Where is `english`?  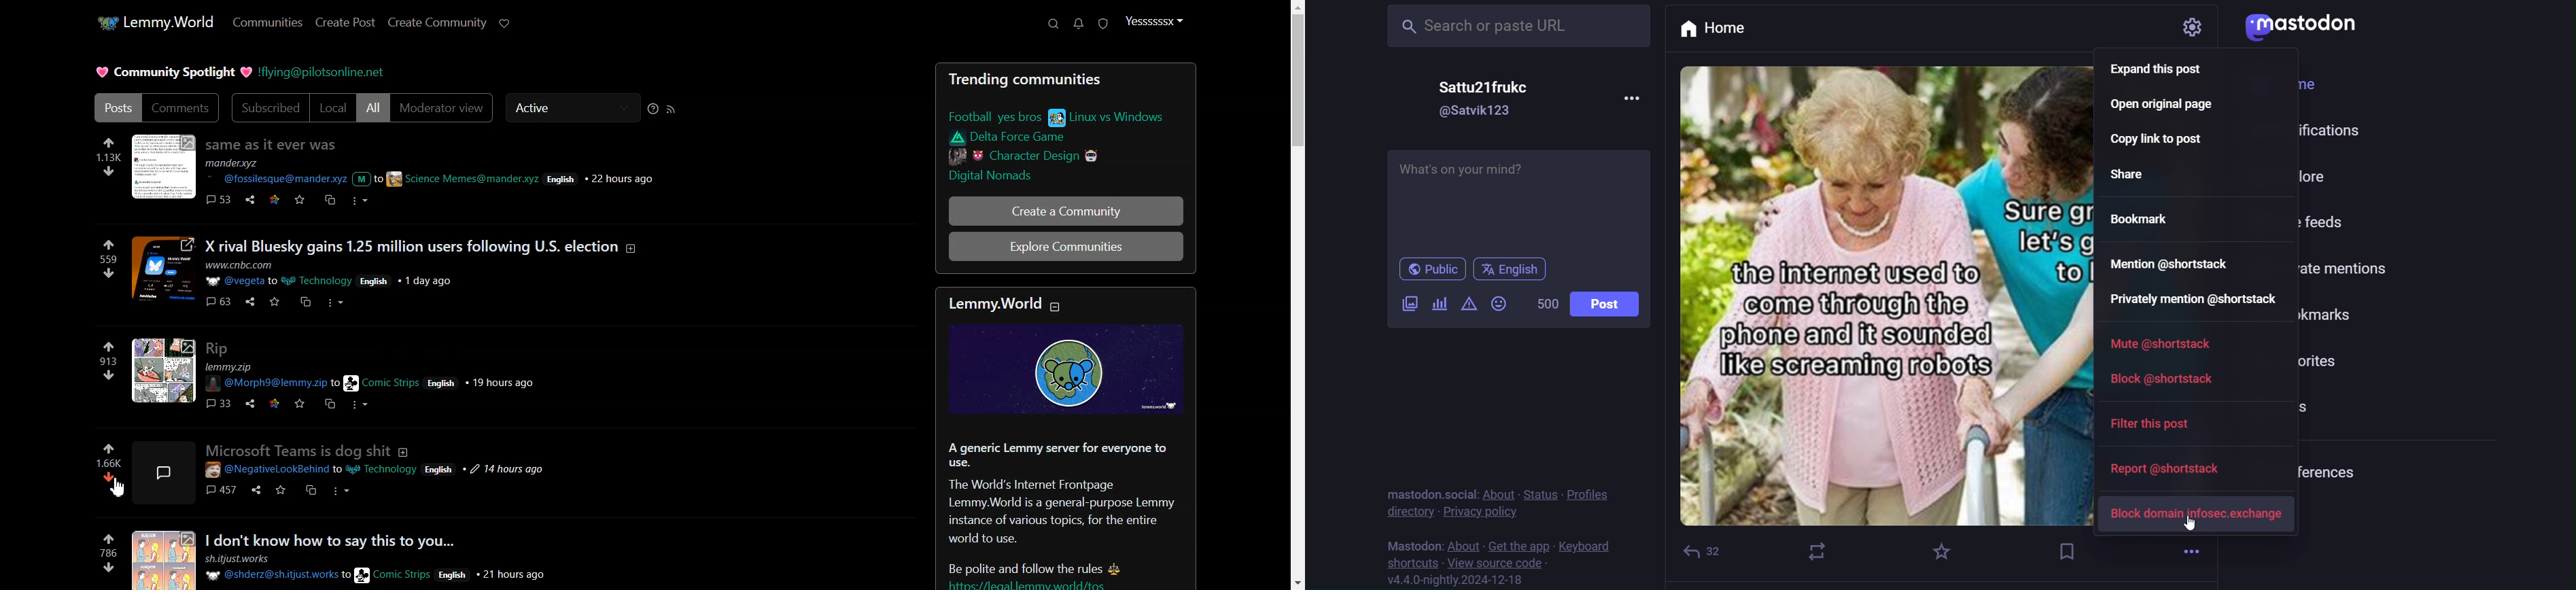
english is located at coordinates (1511, 271).